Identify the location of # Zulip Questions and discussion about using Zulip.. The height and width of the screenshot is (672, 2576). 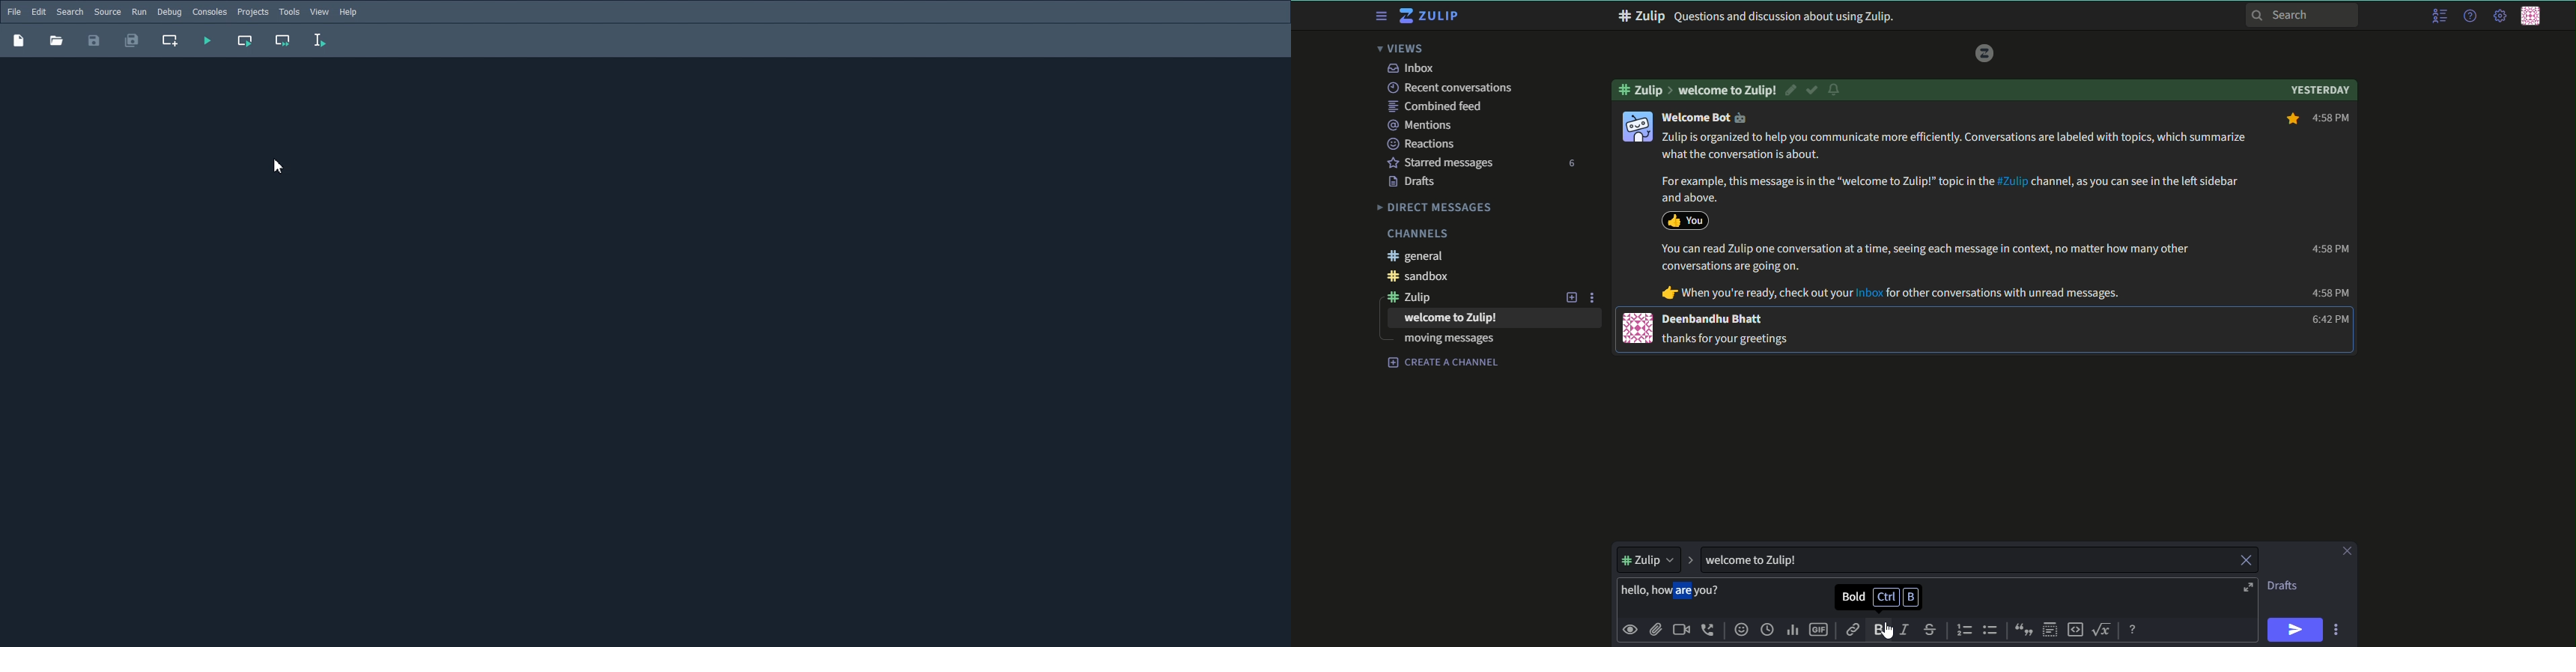
(1757, 16).